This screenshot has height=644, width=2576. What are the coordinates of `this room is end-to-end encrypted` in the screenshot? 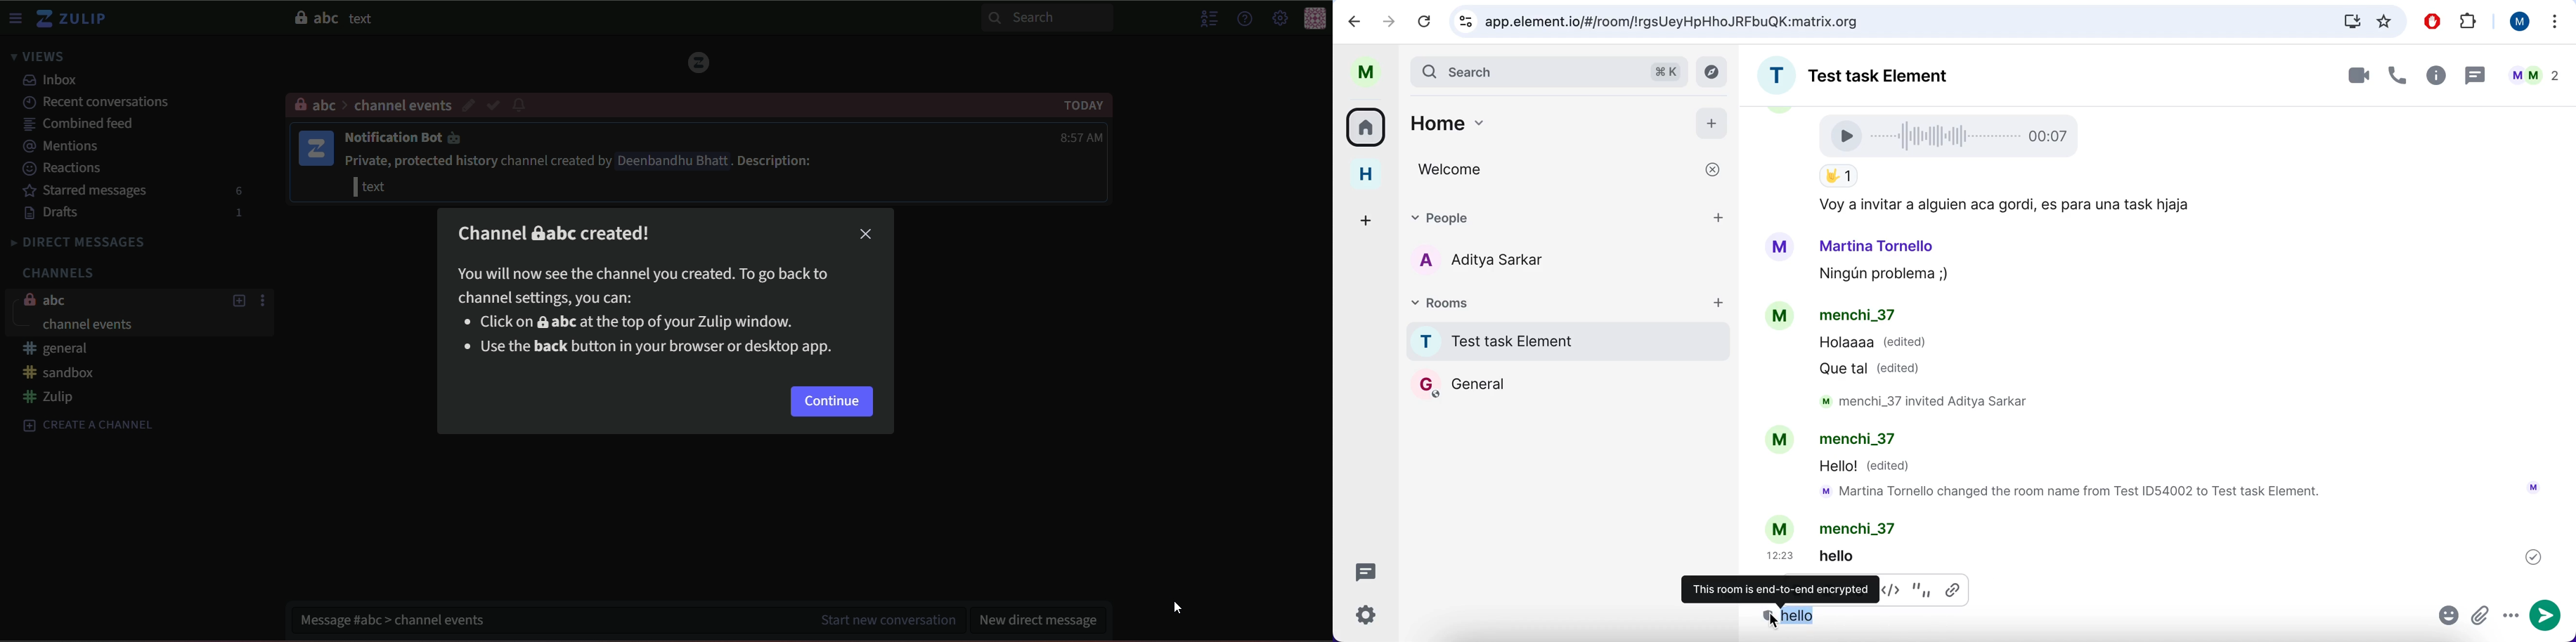 It's located at (1777, 585).